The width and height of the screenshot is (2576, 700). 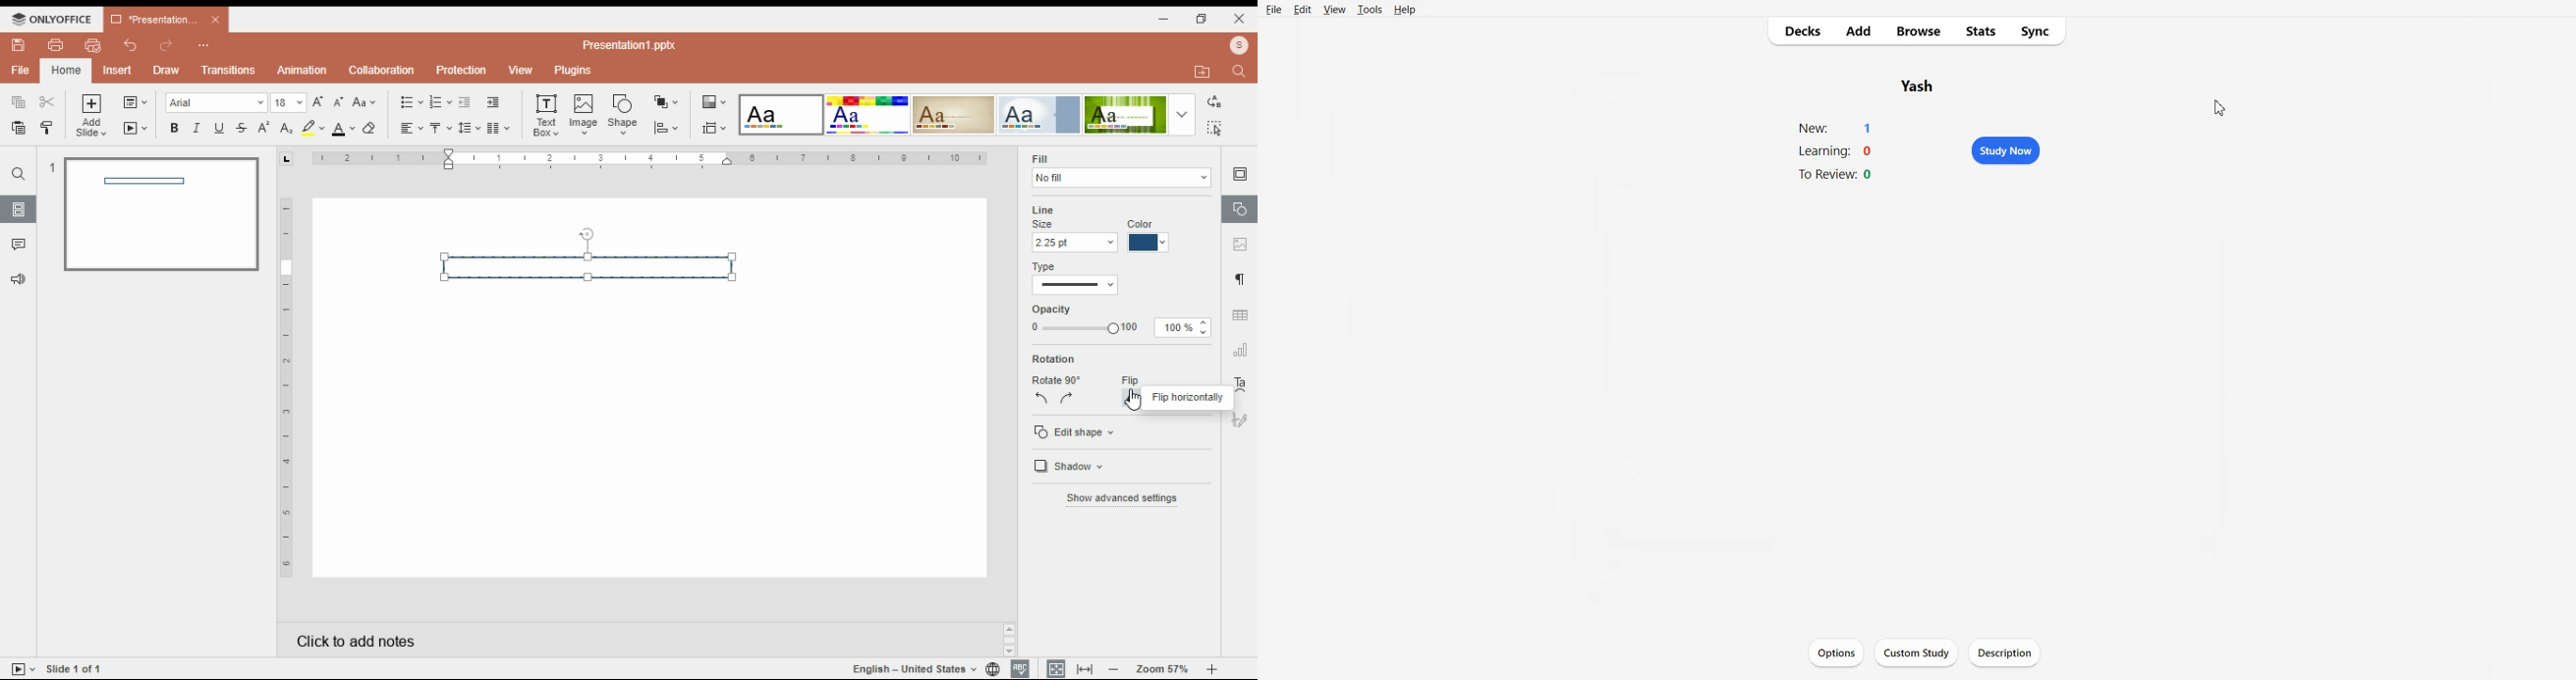 I want to click on customize quick access, so click(x=205, y=46).